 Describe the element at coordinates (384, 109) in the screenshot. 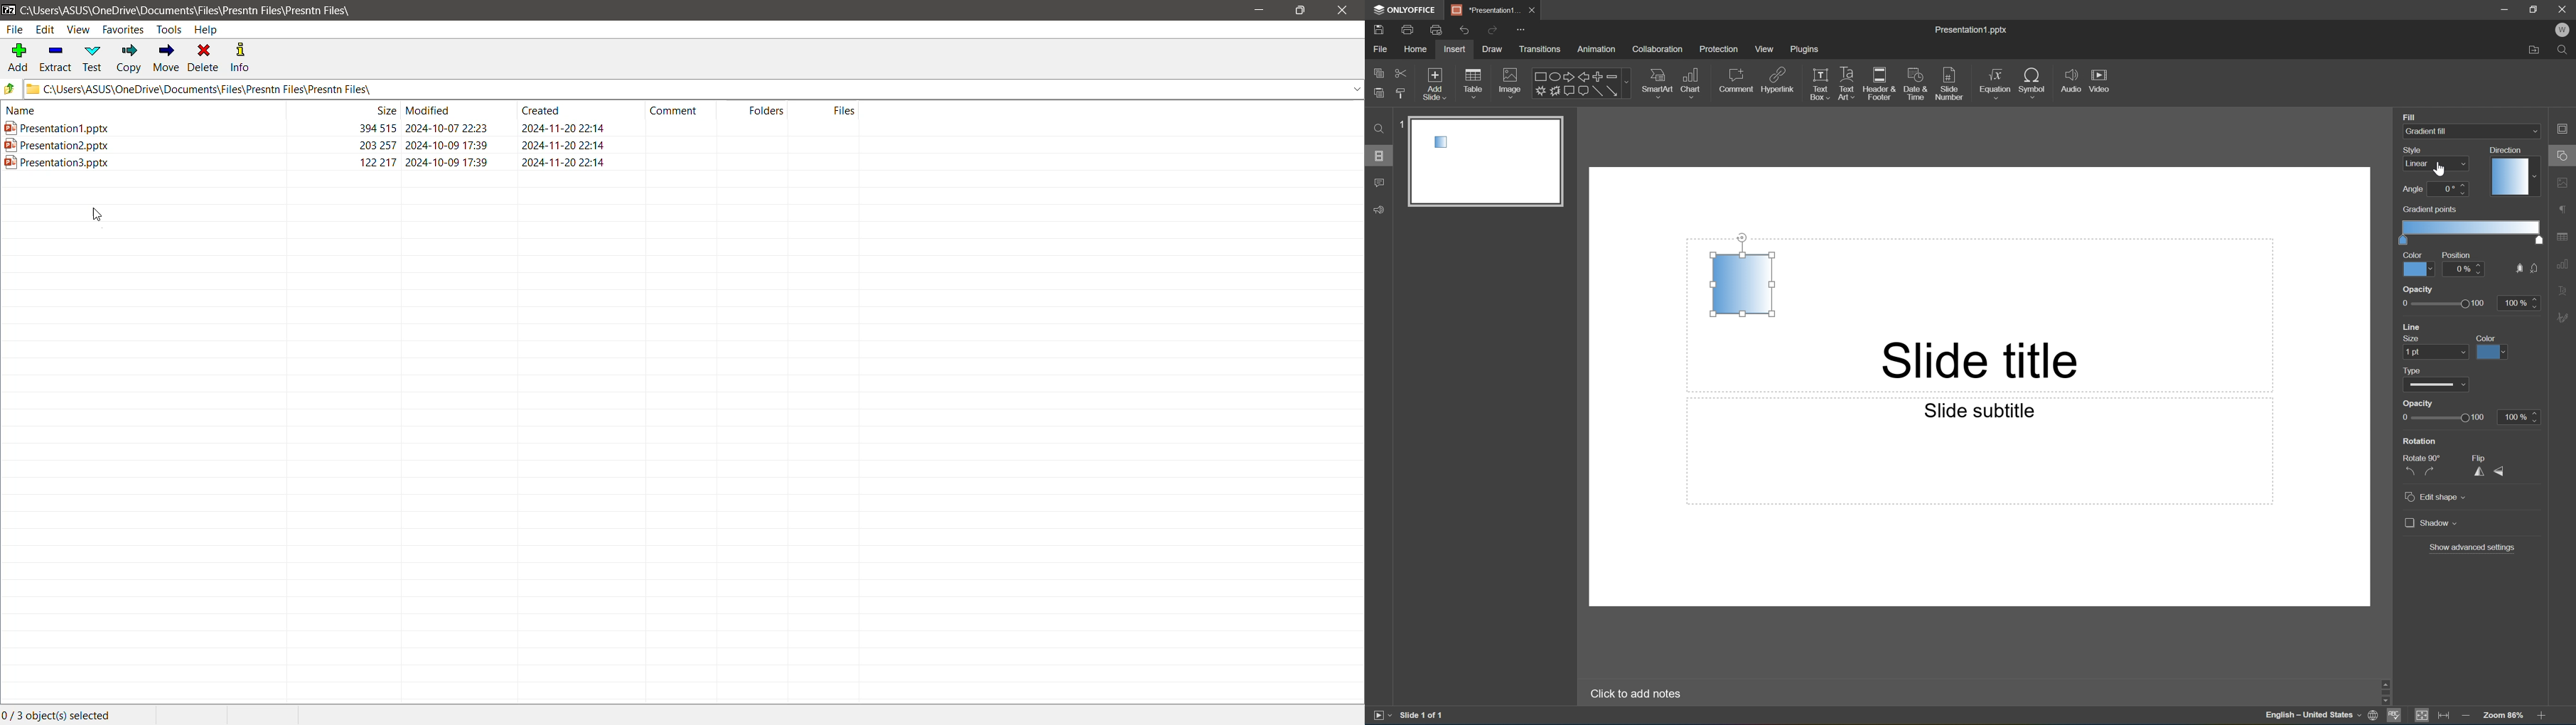

I see `size` at that location.